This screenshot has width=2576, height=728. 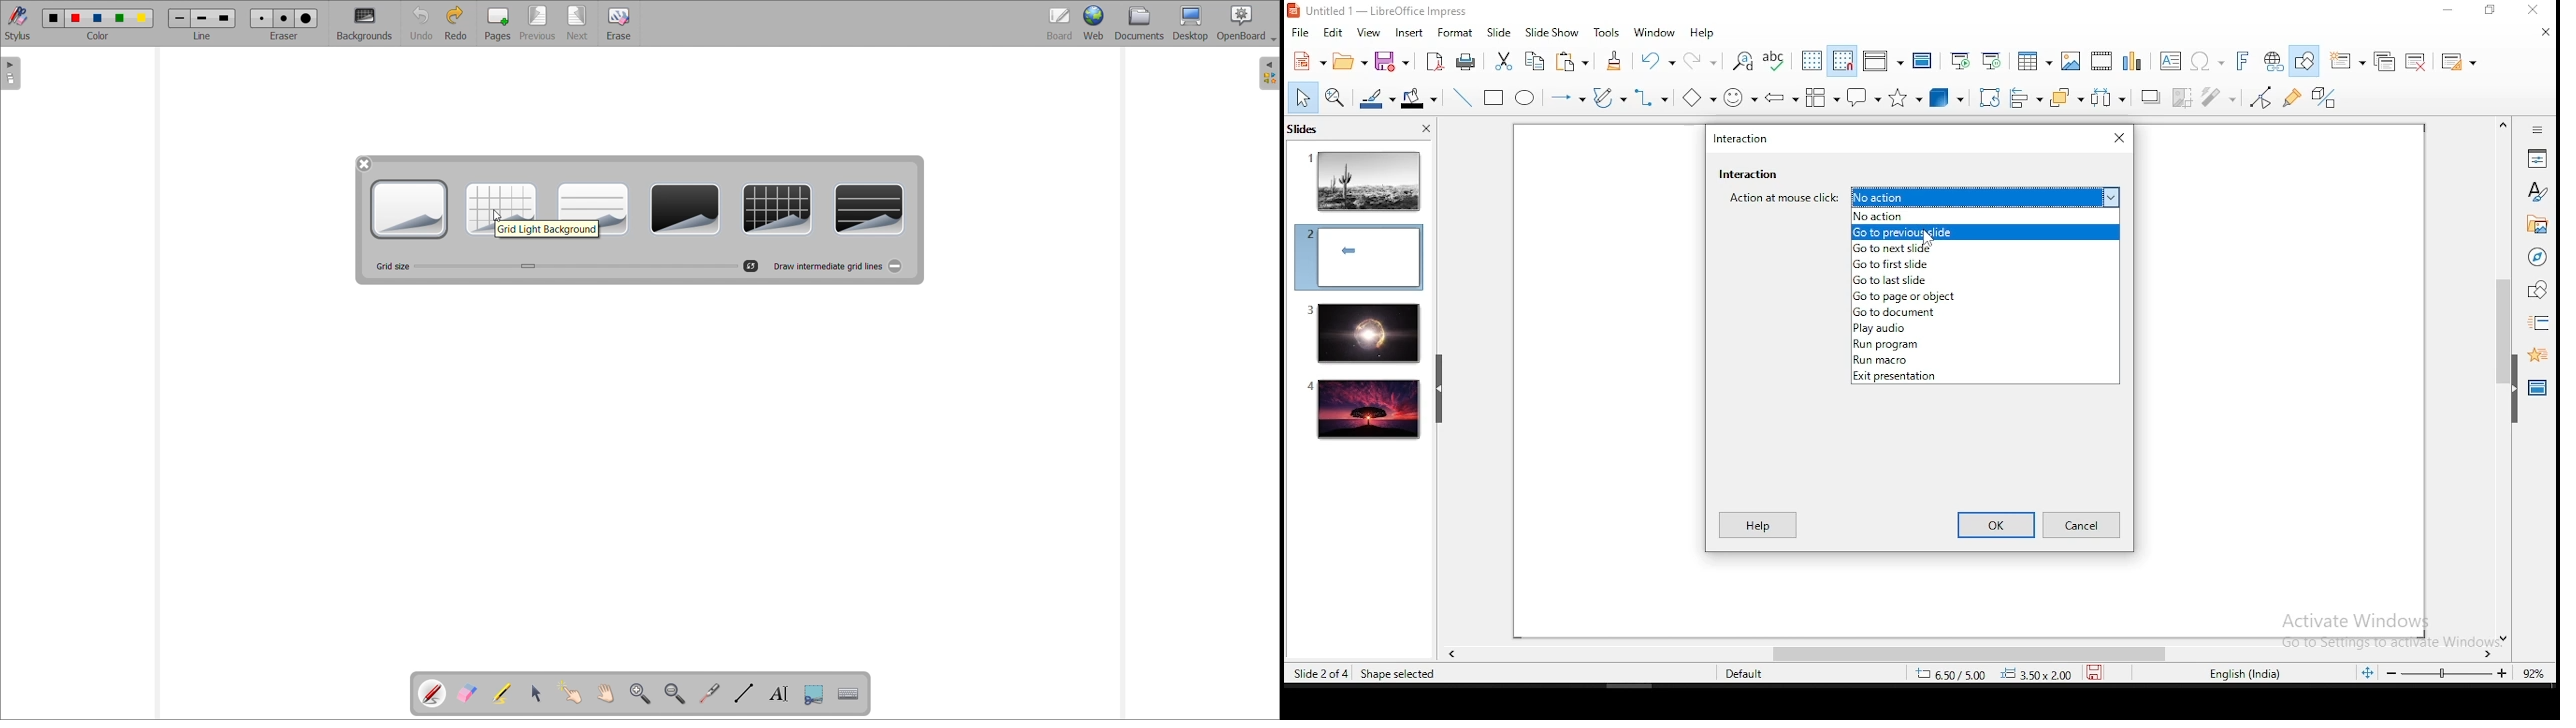 I want to click on restore, so click(x=2491, y=11).